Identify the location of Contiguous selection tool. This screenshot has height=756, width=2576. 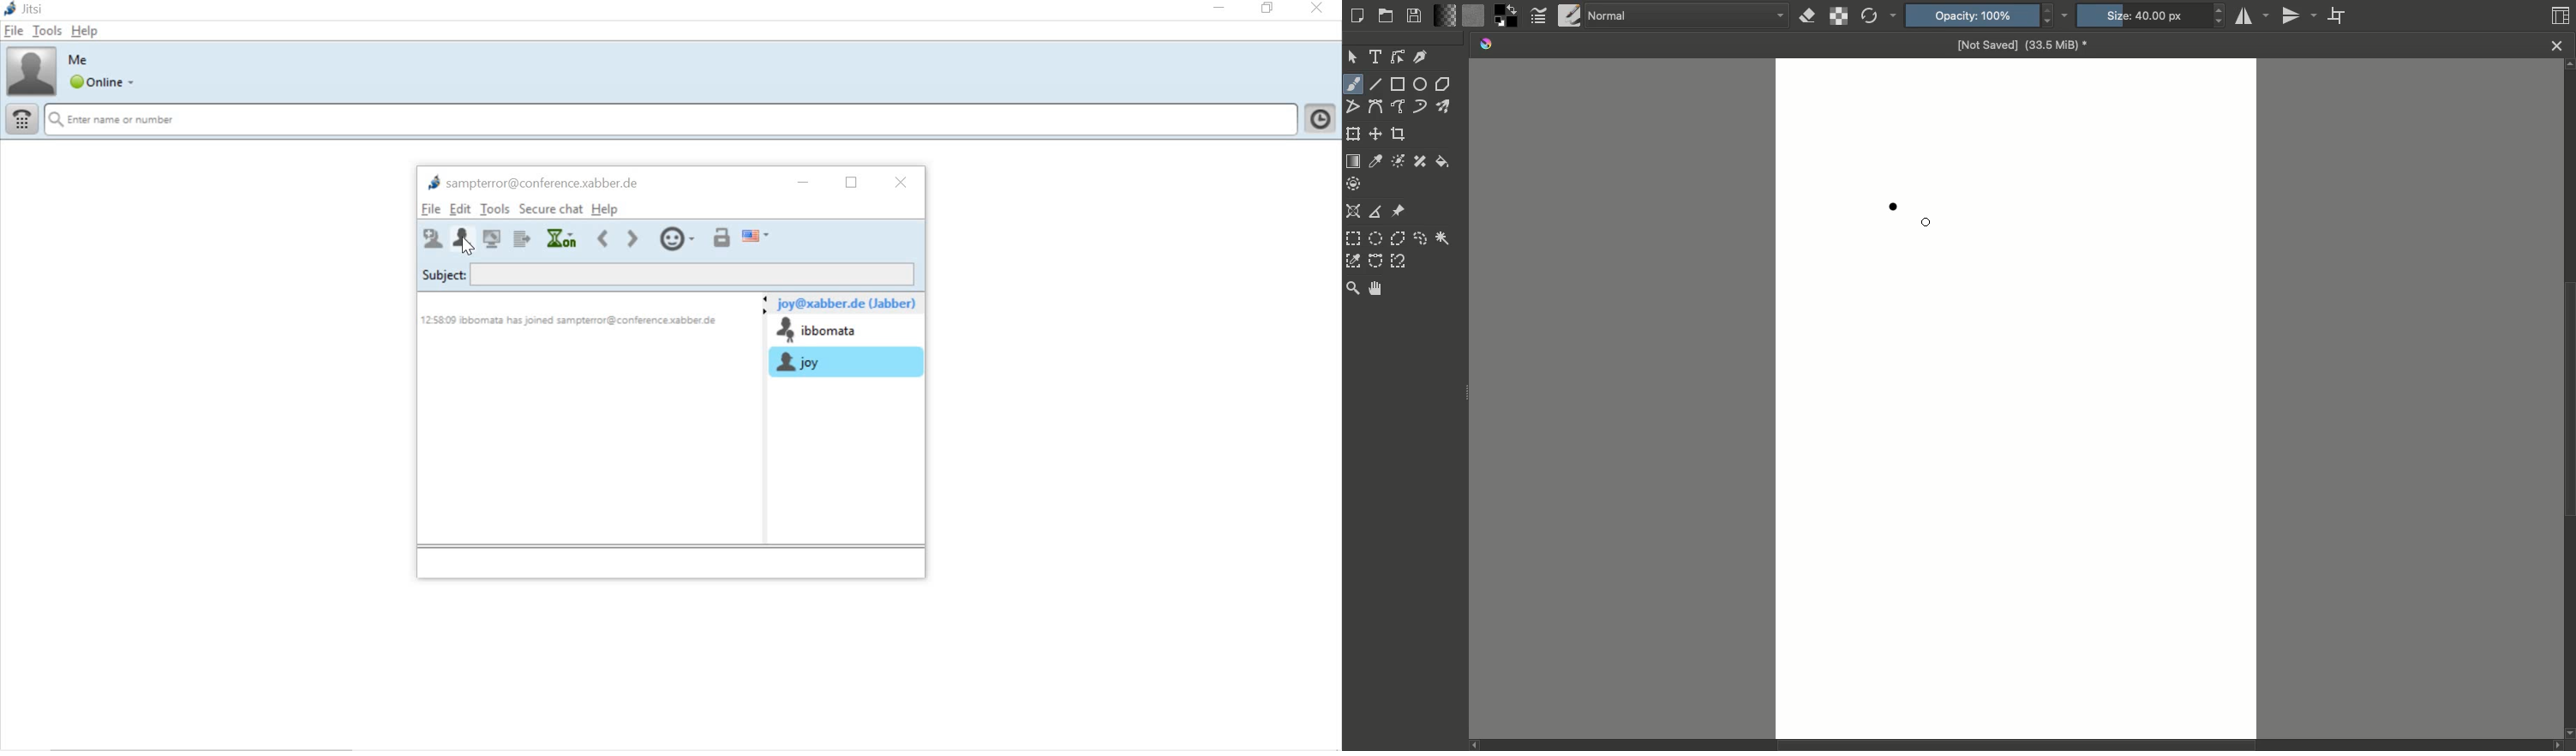
(1443, 237).